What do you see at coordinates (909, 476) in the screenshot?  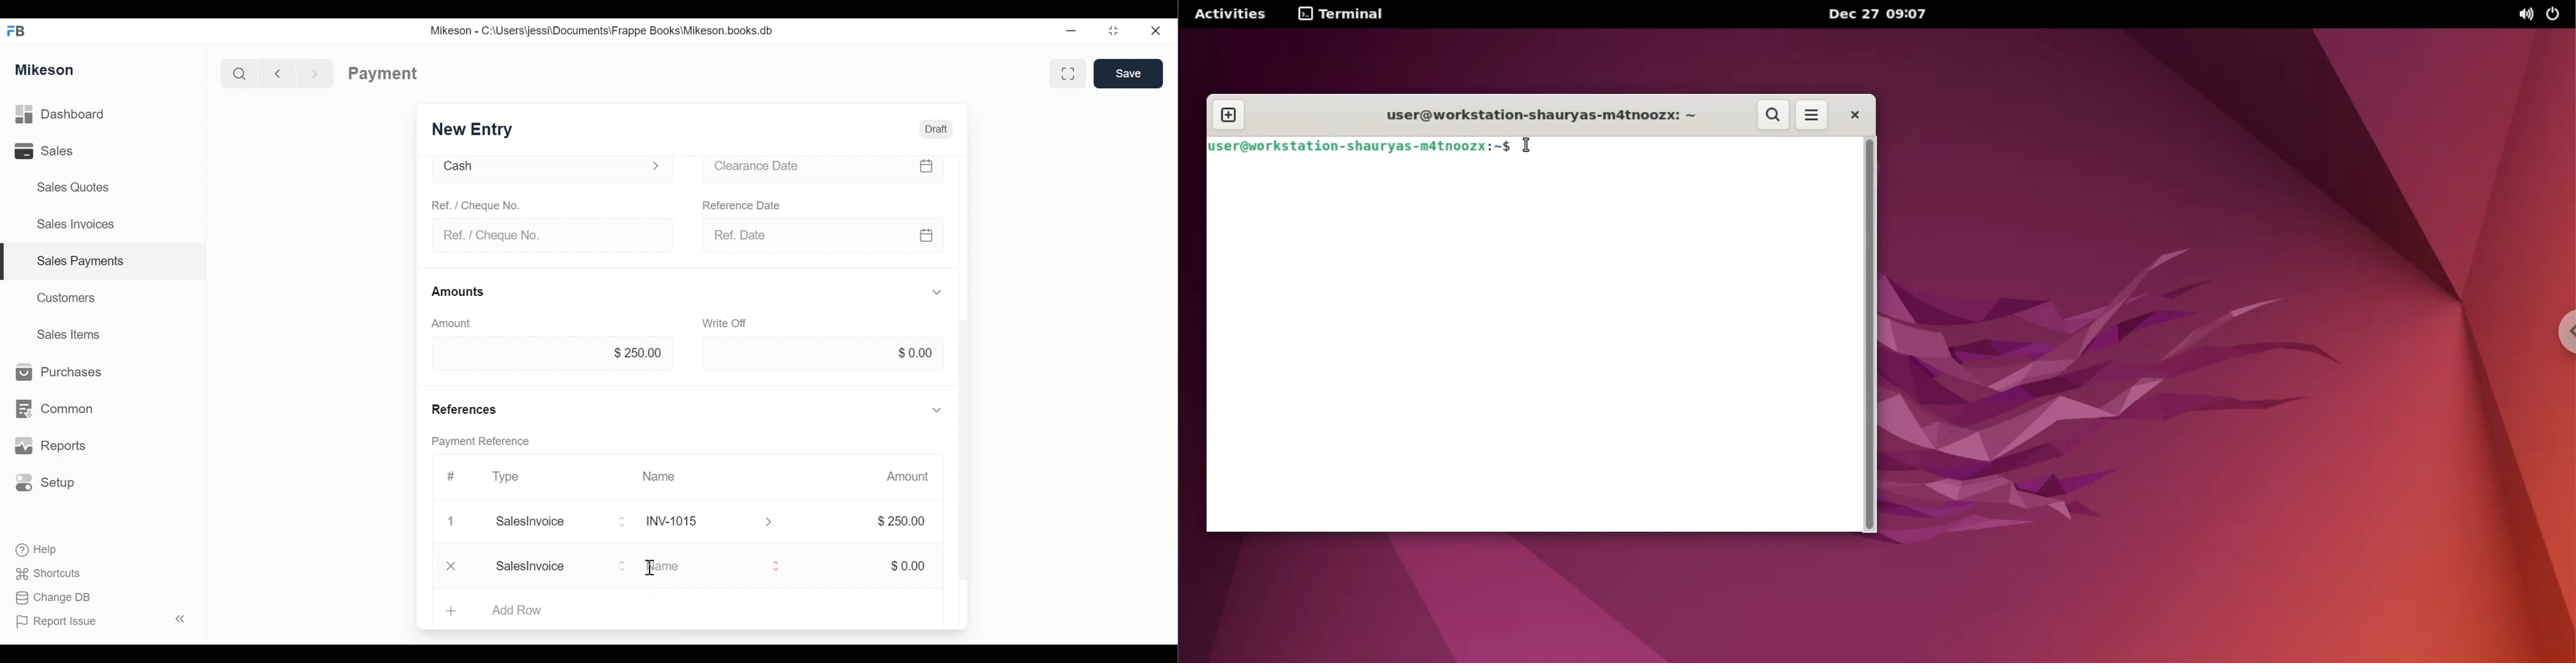 I see `Amount` at bounding box center [909, 476].